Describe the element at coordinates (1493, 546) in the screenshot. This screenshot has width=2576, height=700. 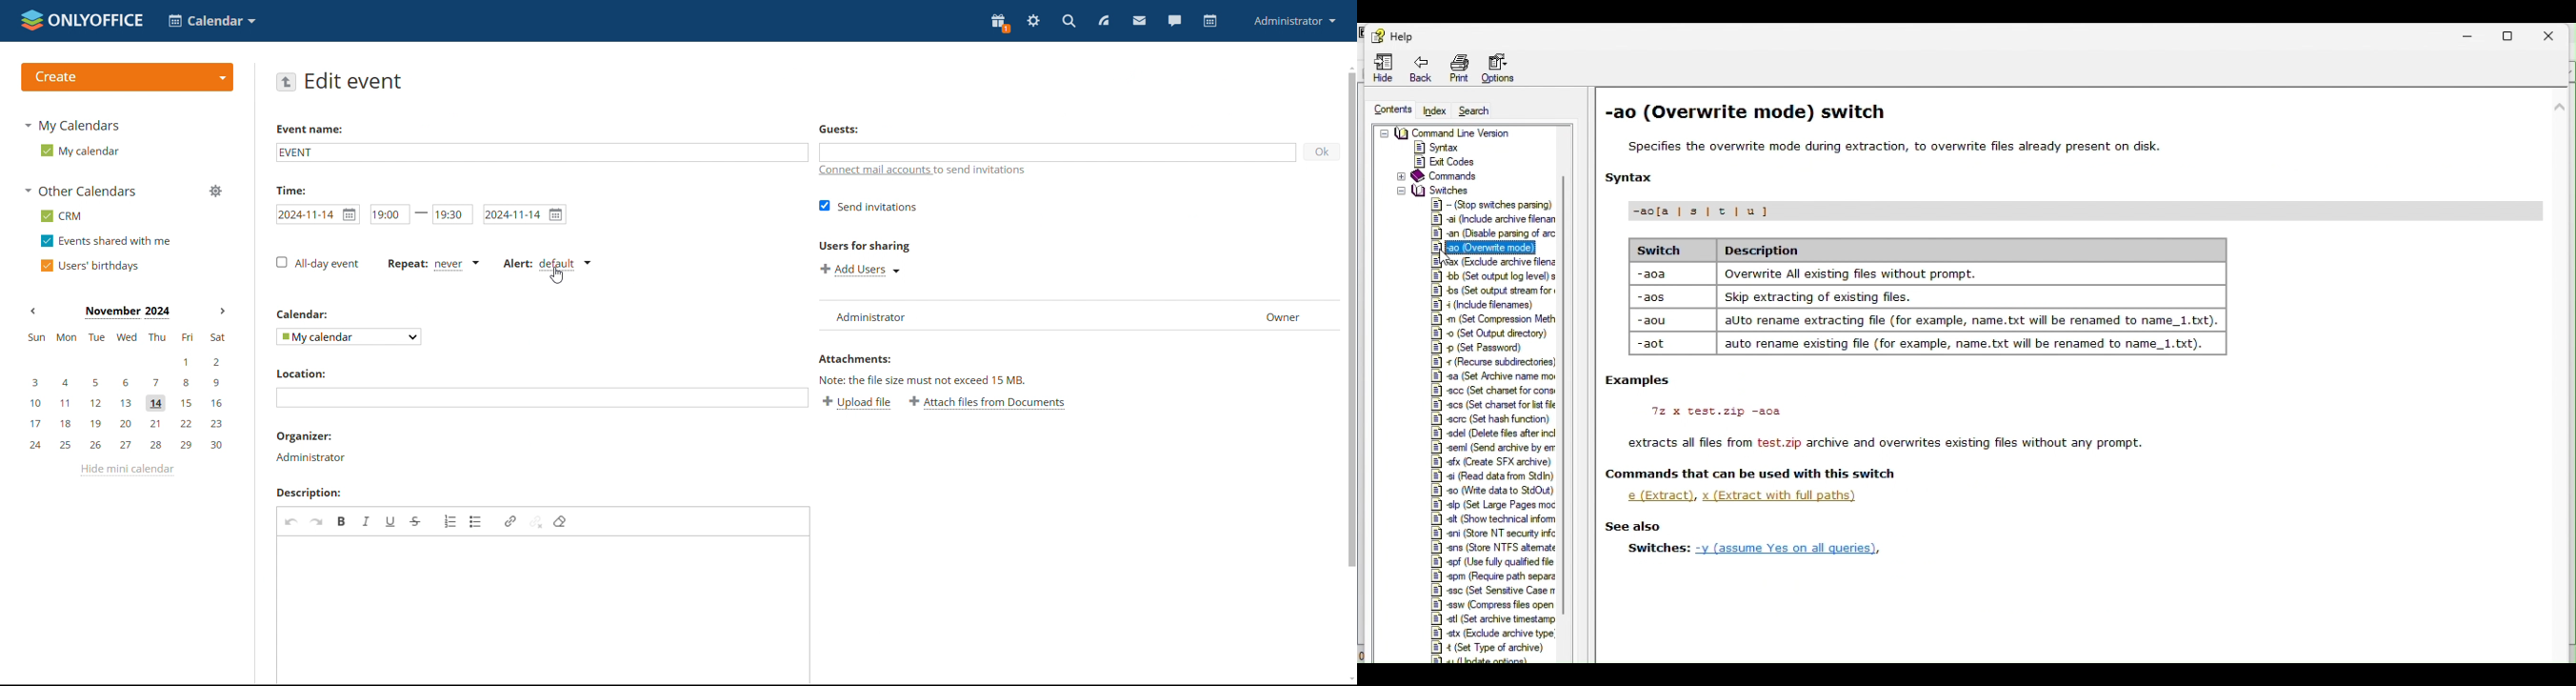
I see `[8] ens (Store NTFS atemate` at that location.